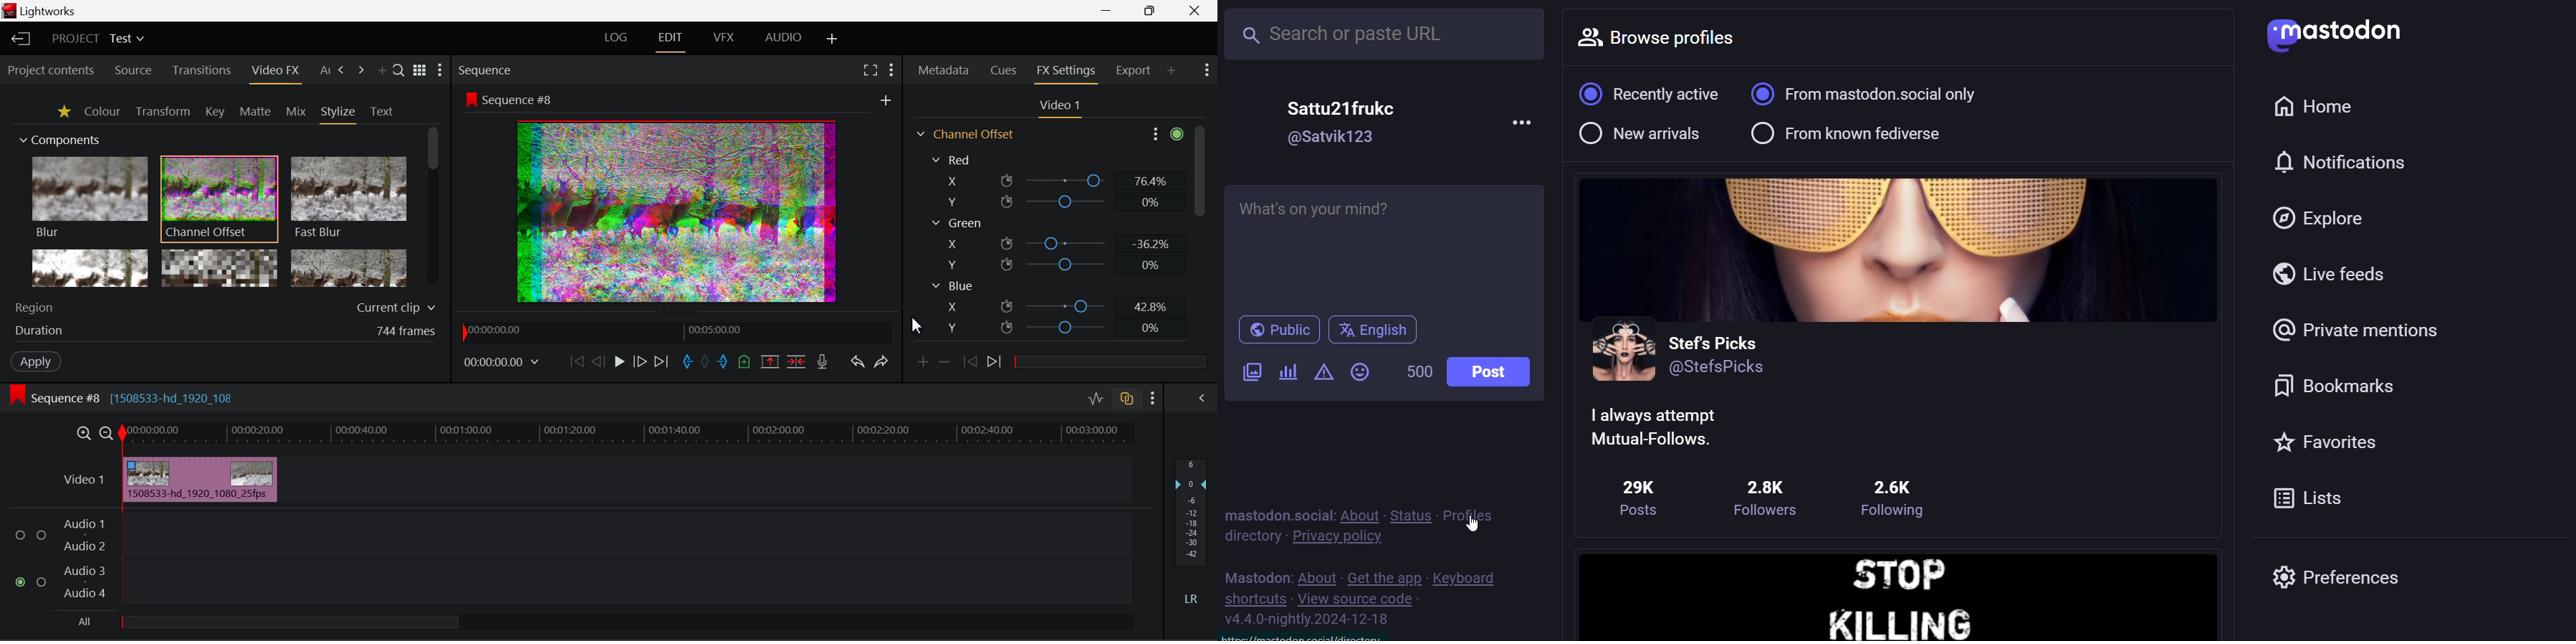  What do you see at coordinates (1194, 11) in the screenshot?
I see `Close` at bounding box center [1194, 11].